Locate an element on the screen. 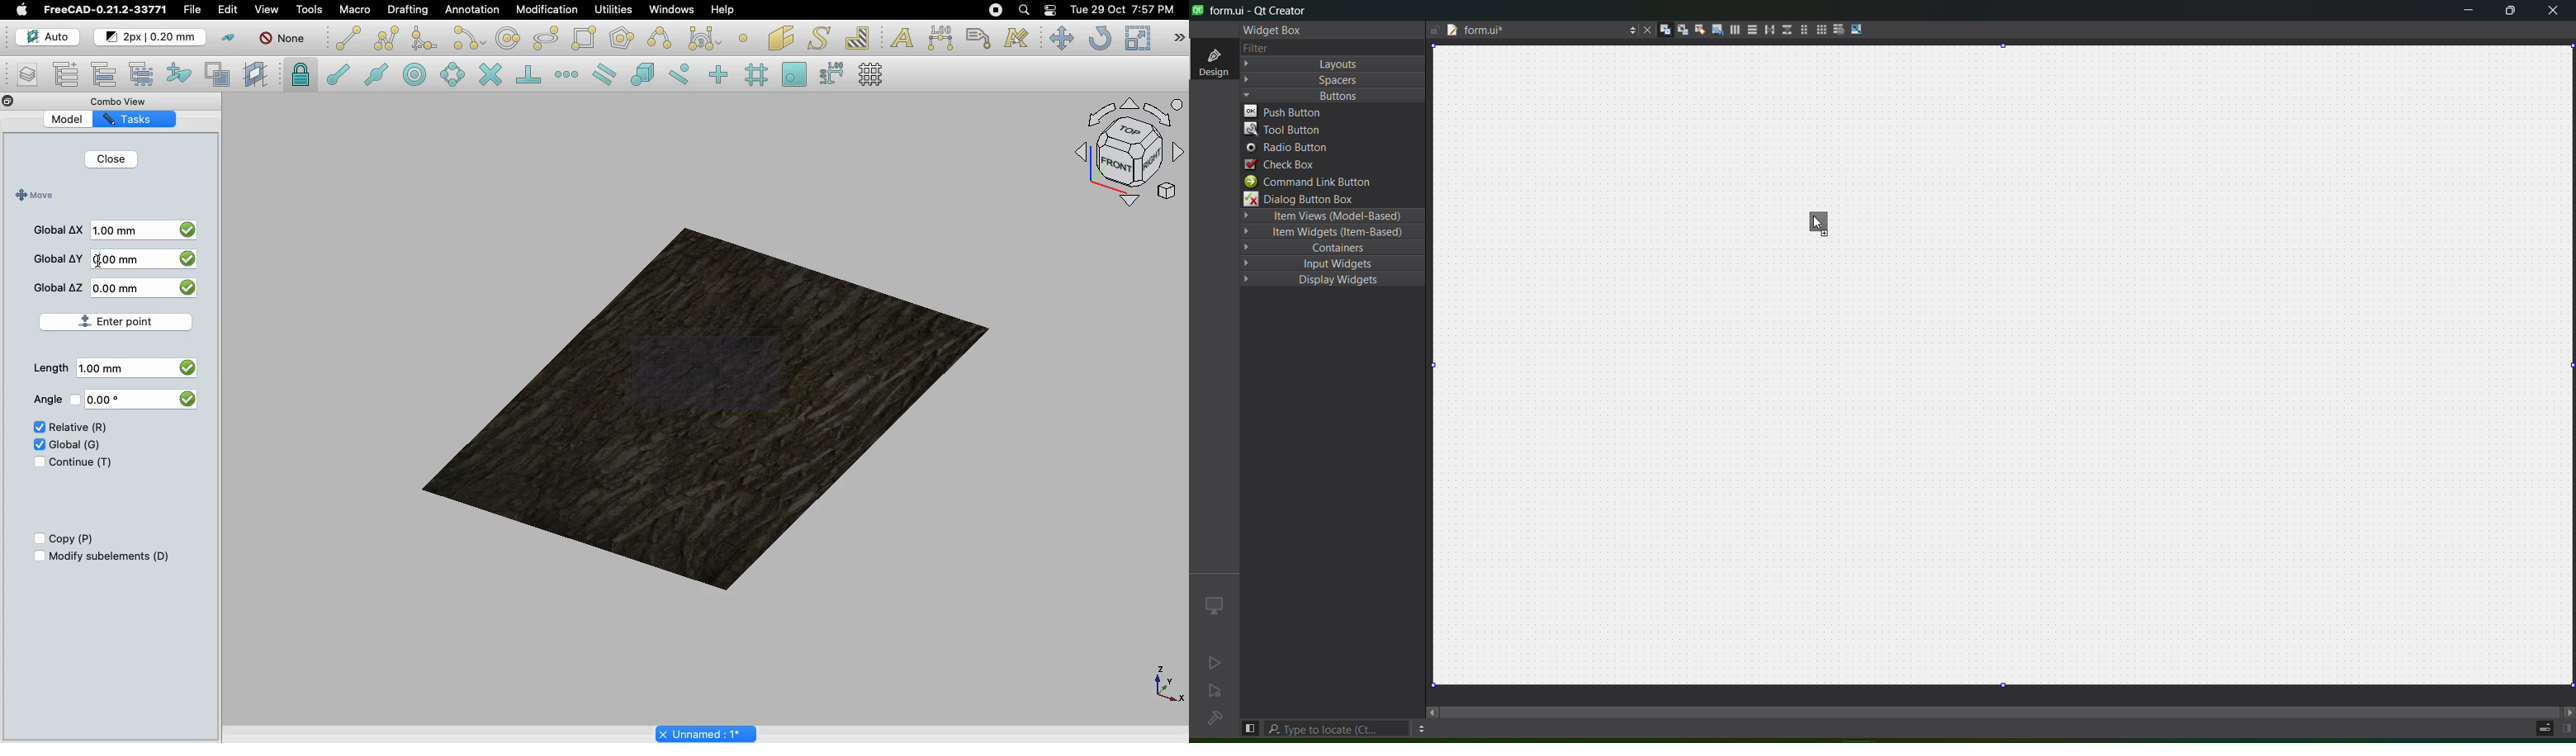  Global Y is located at coordinates (59, 258).